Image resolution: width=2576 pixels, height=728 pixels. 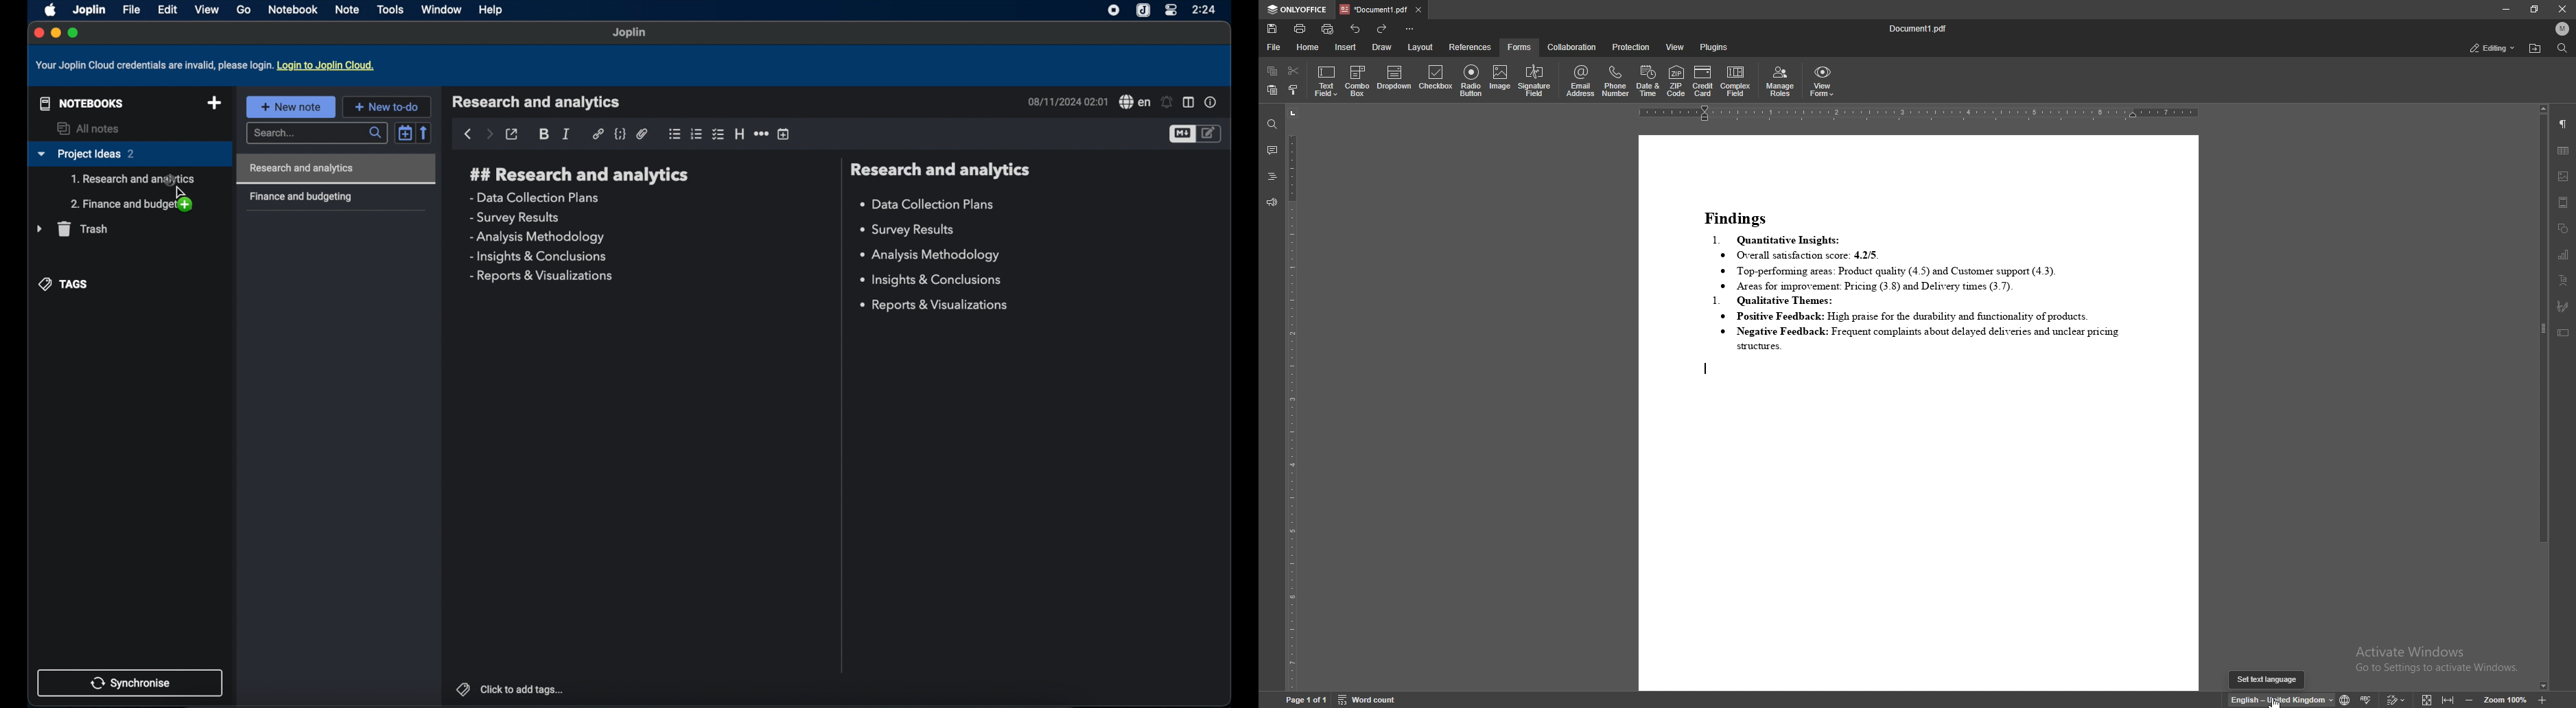 I want to click on minimize, so click(x=2506, y=9).